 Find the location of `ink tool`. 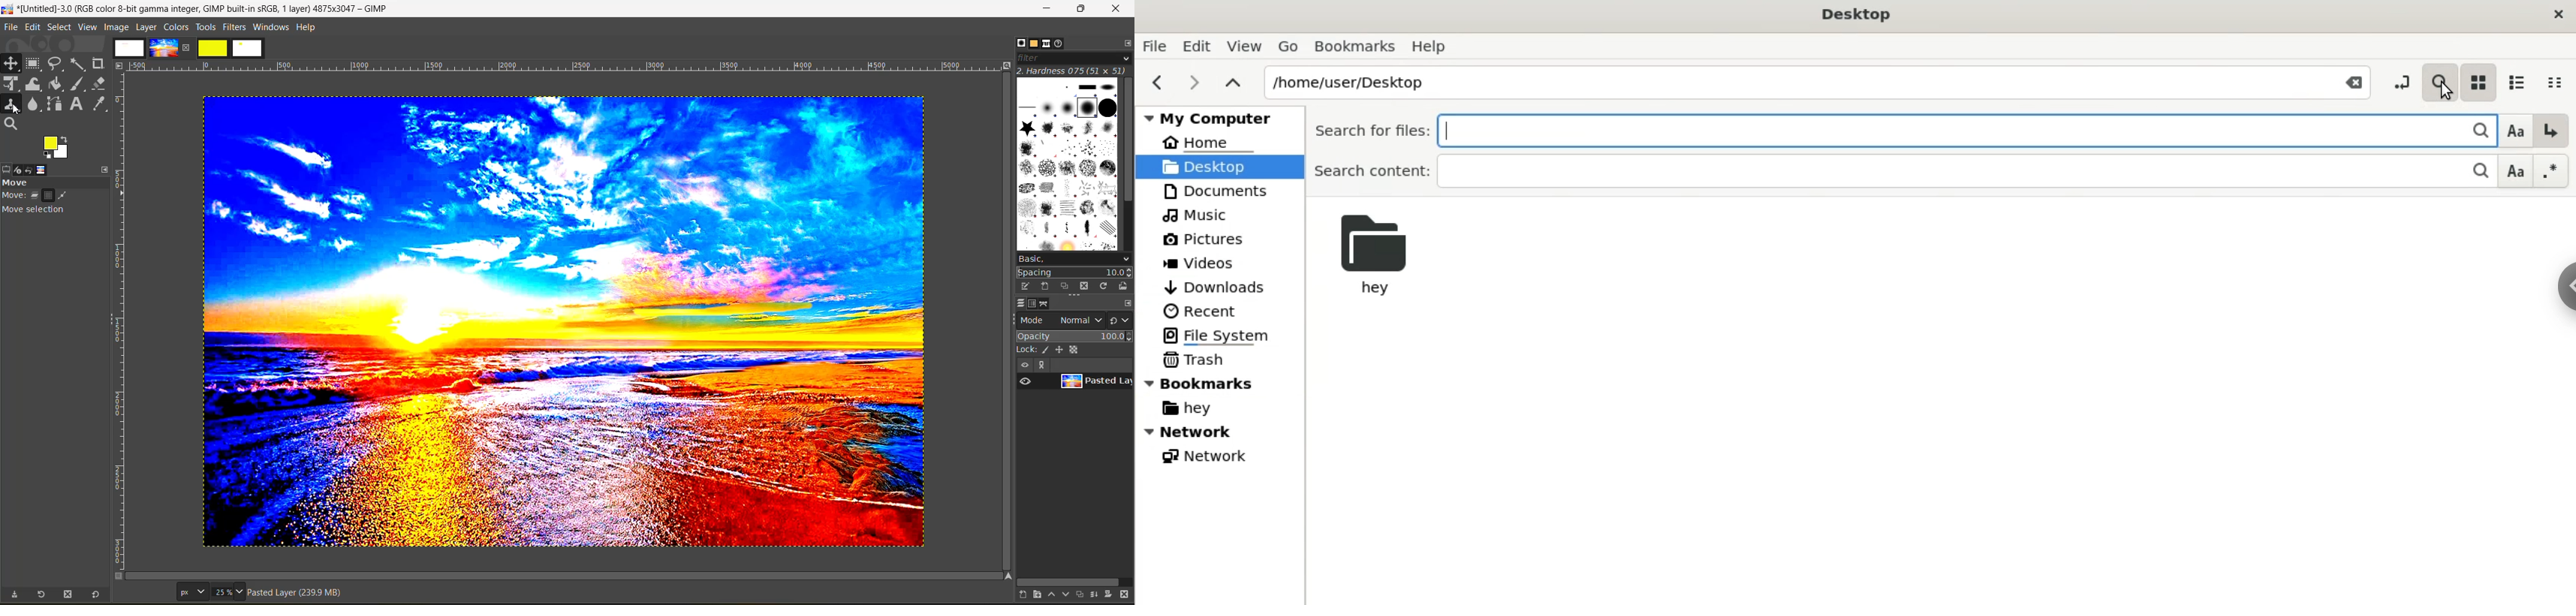

ink tool is located at coordinates (80, 84).